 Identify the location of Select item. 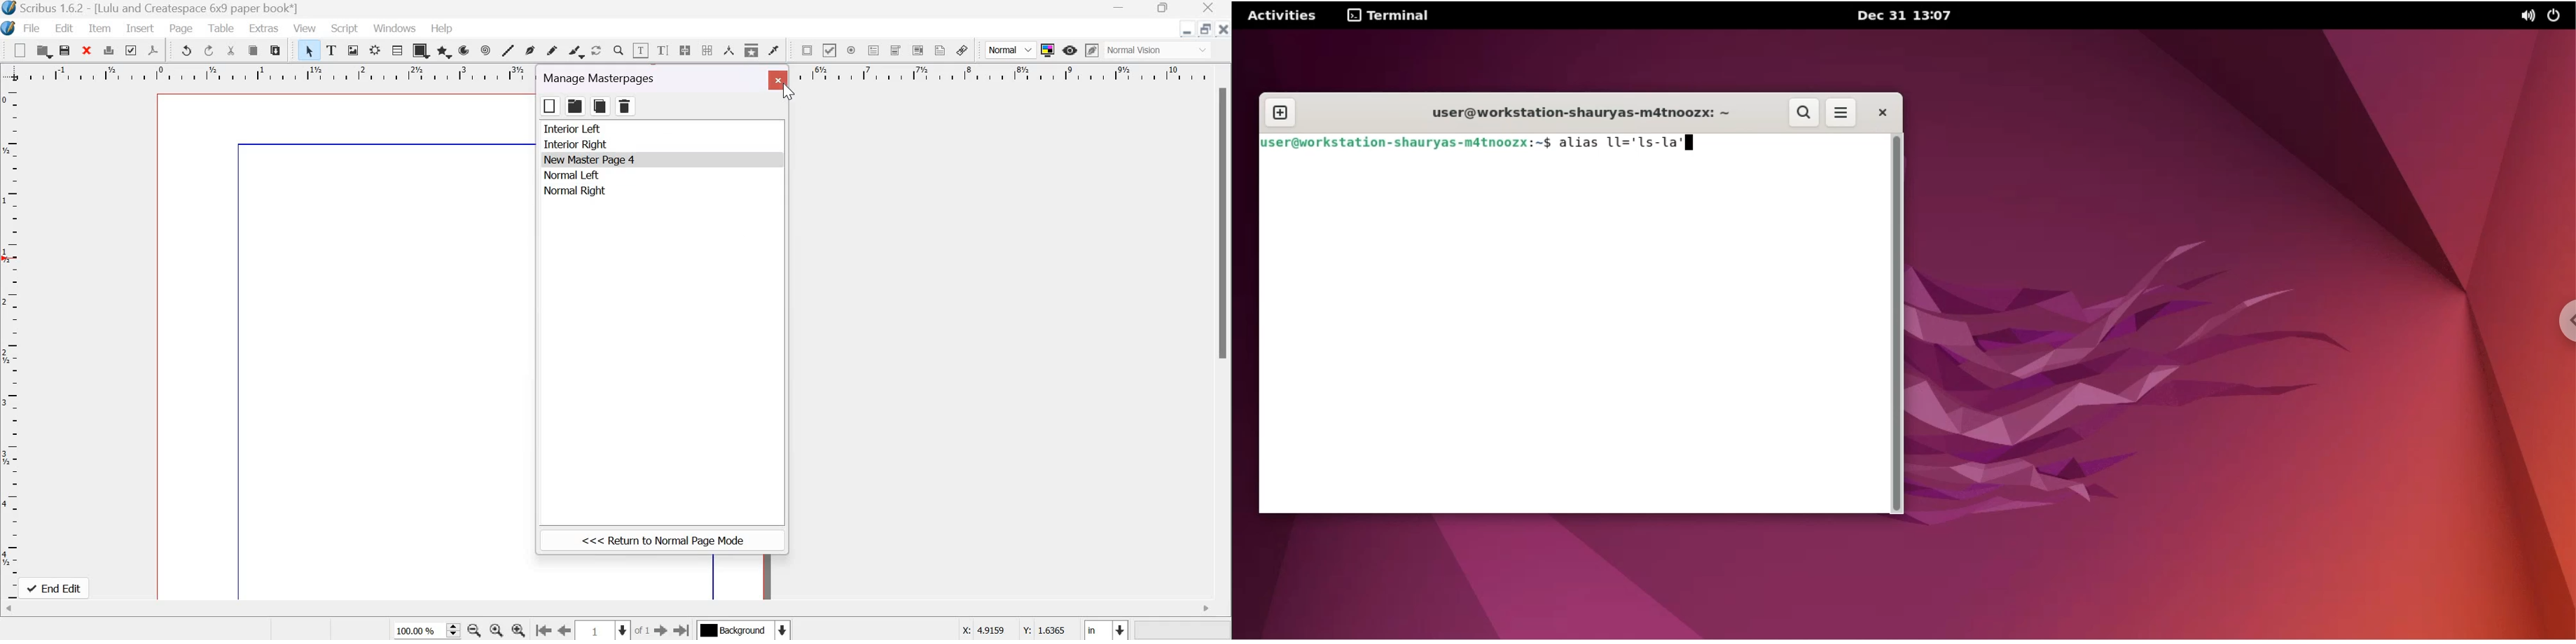
(310, 51).